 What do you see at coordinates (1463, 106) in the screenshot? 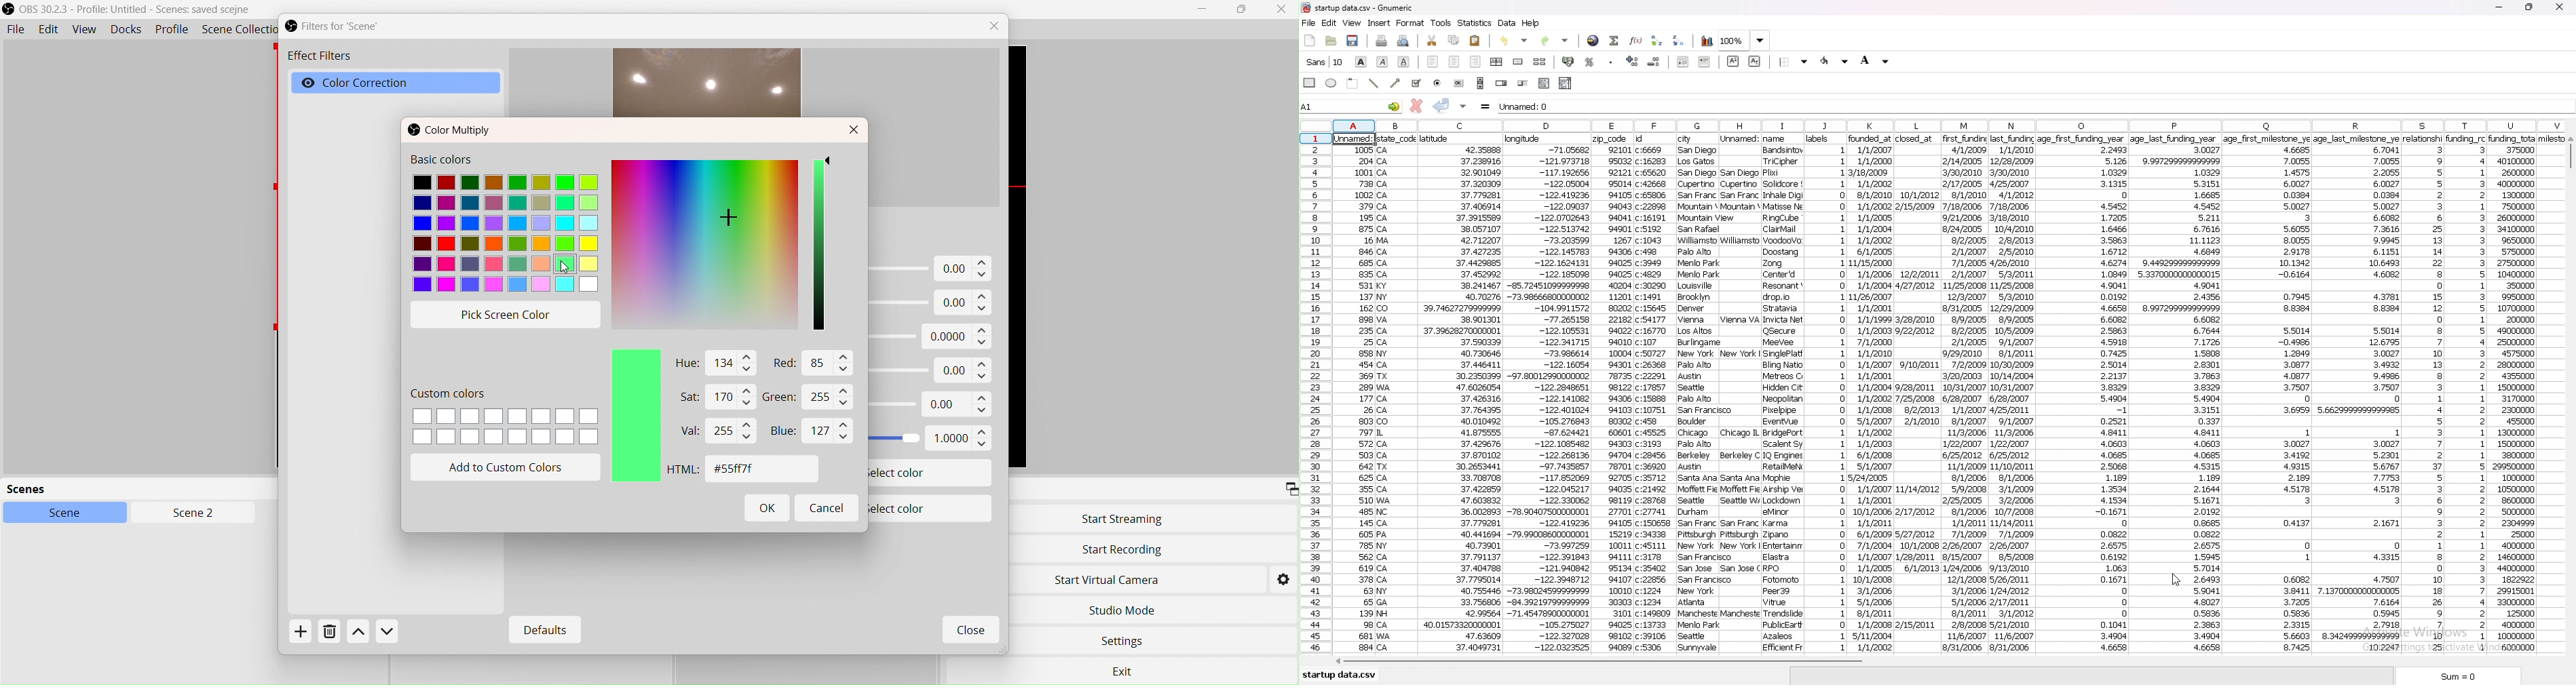
I see `accept changes in multple cell` at bounding box center [1463, 106].